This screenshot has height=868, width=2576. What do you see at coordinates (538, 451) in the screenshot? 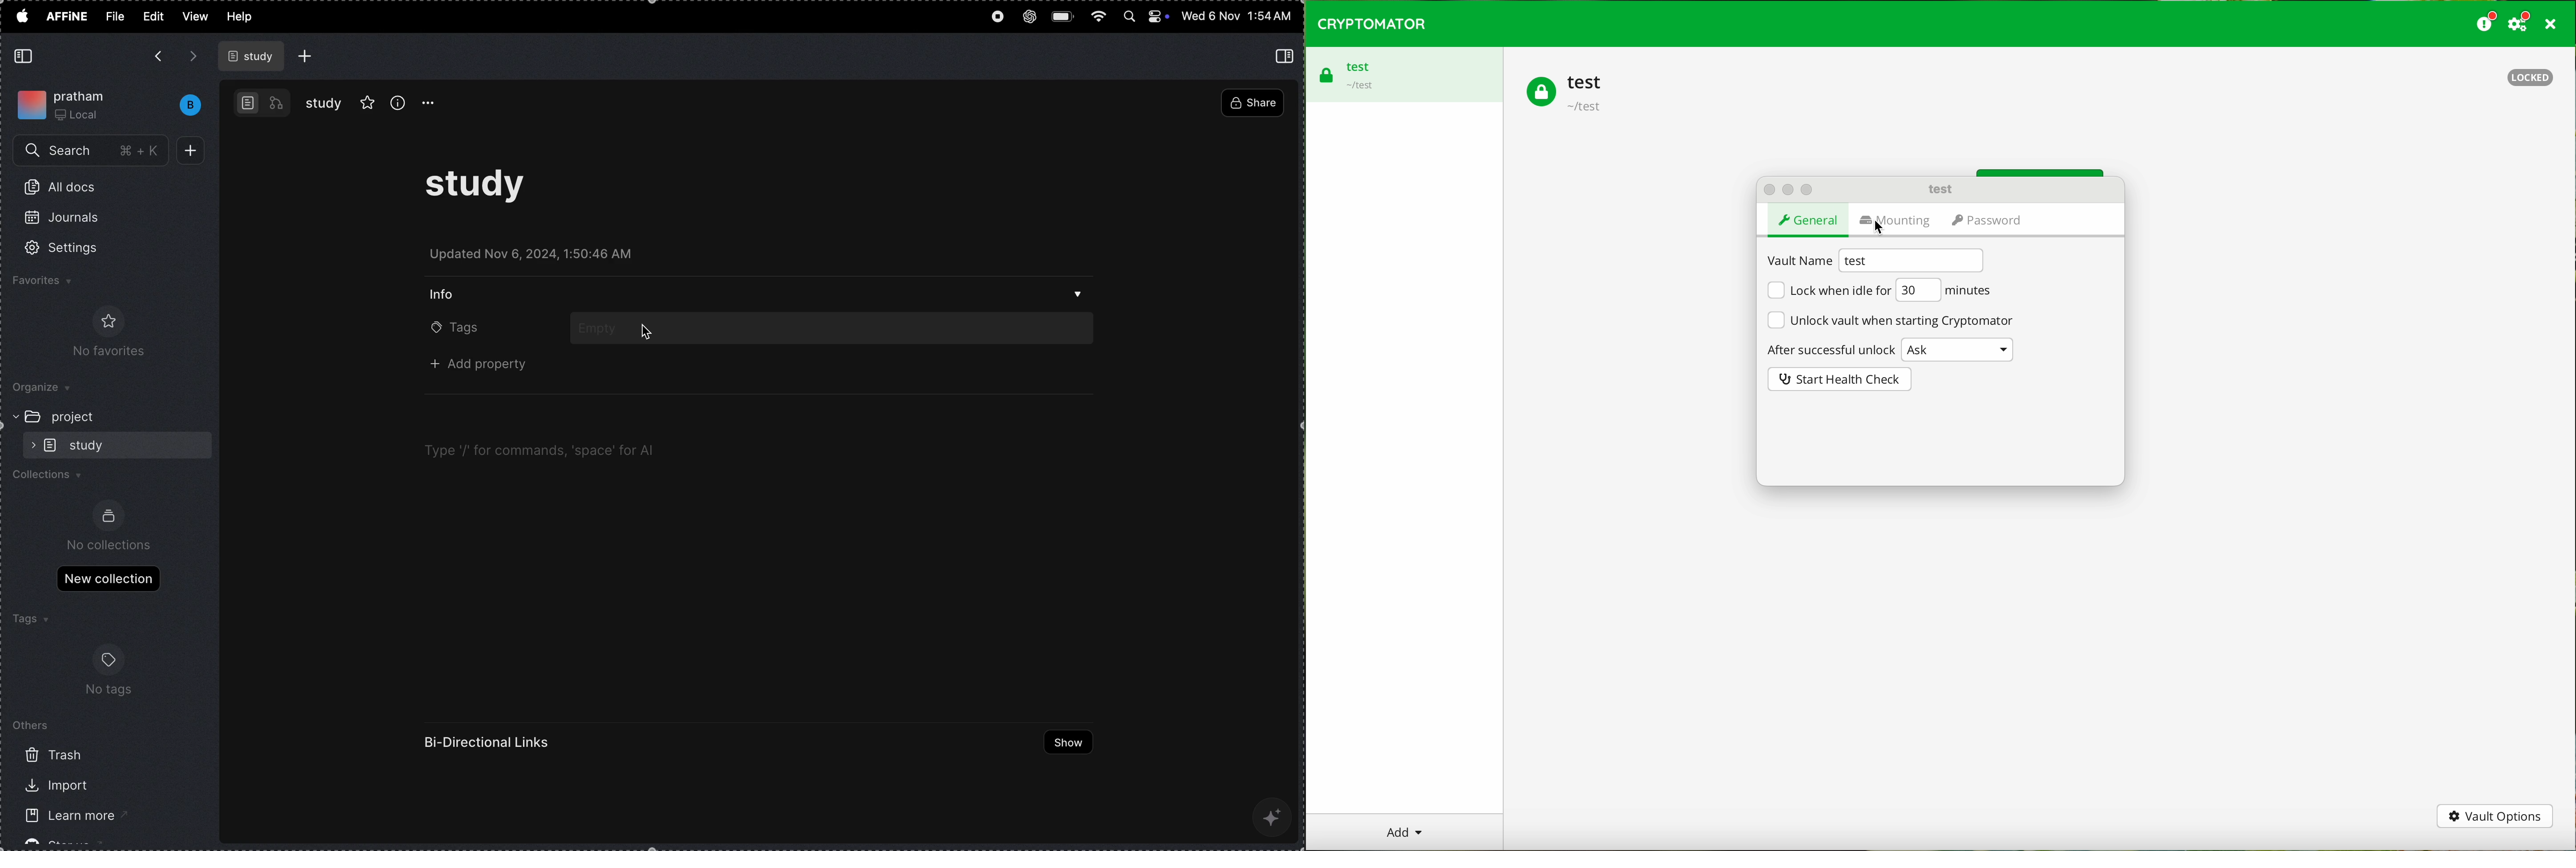
I see `Type '/' for commands, ‘space’ for Al` at bounding box center [538, 451].